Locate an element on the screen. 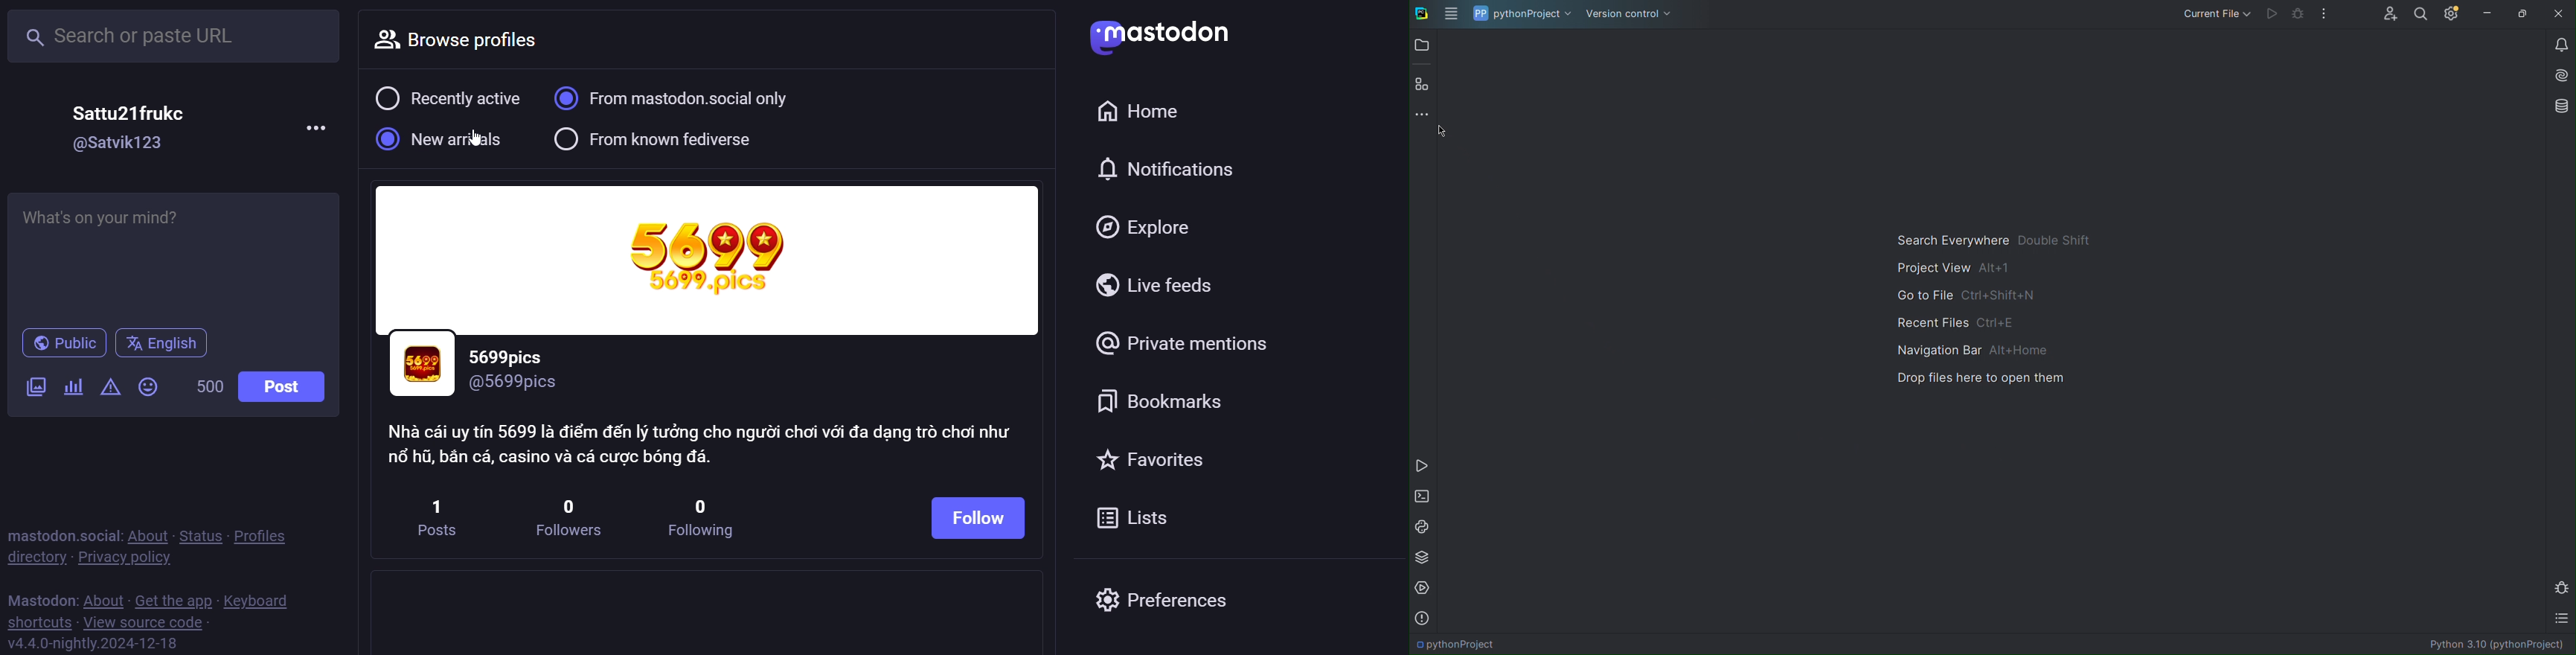 This screenshot has height=672, width=2576. v4.4.0-nightly.2024-12-18 is located at coordinates (92, 645).